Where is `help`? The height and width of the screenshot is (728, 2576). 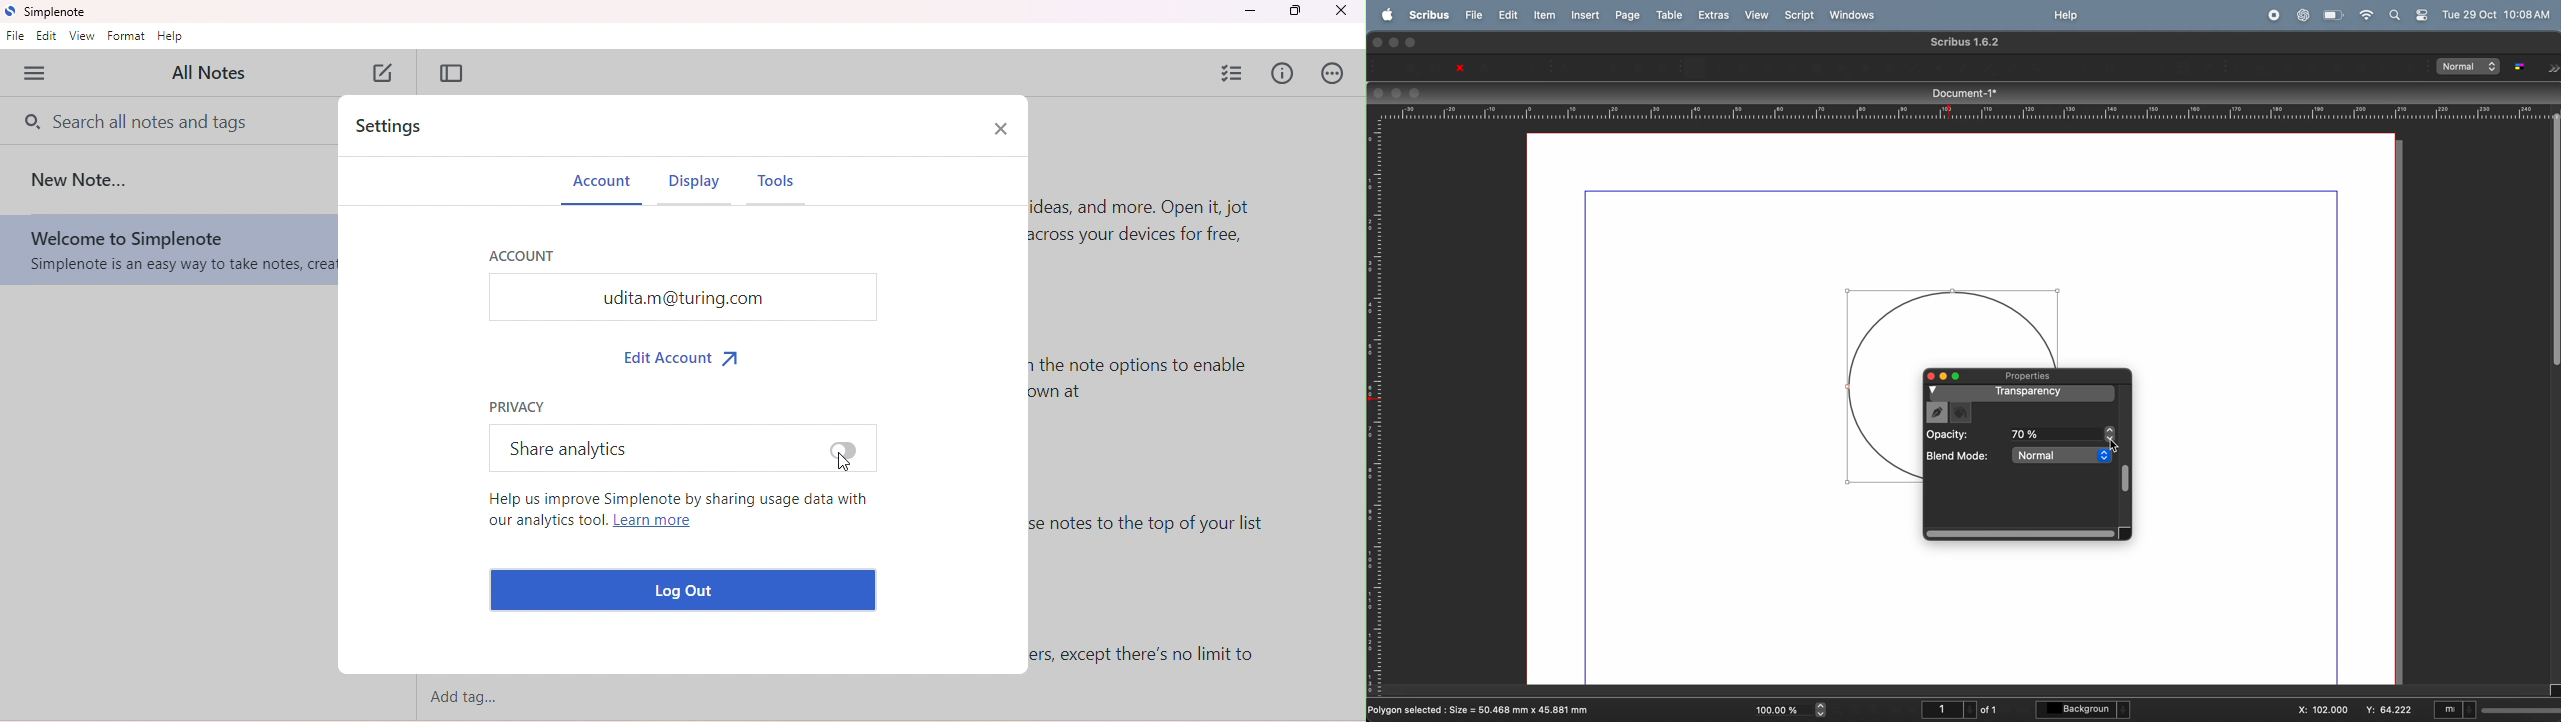
help is located at coordinates (2067, 16).